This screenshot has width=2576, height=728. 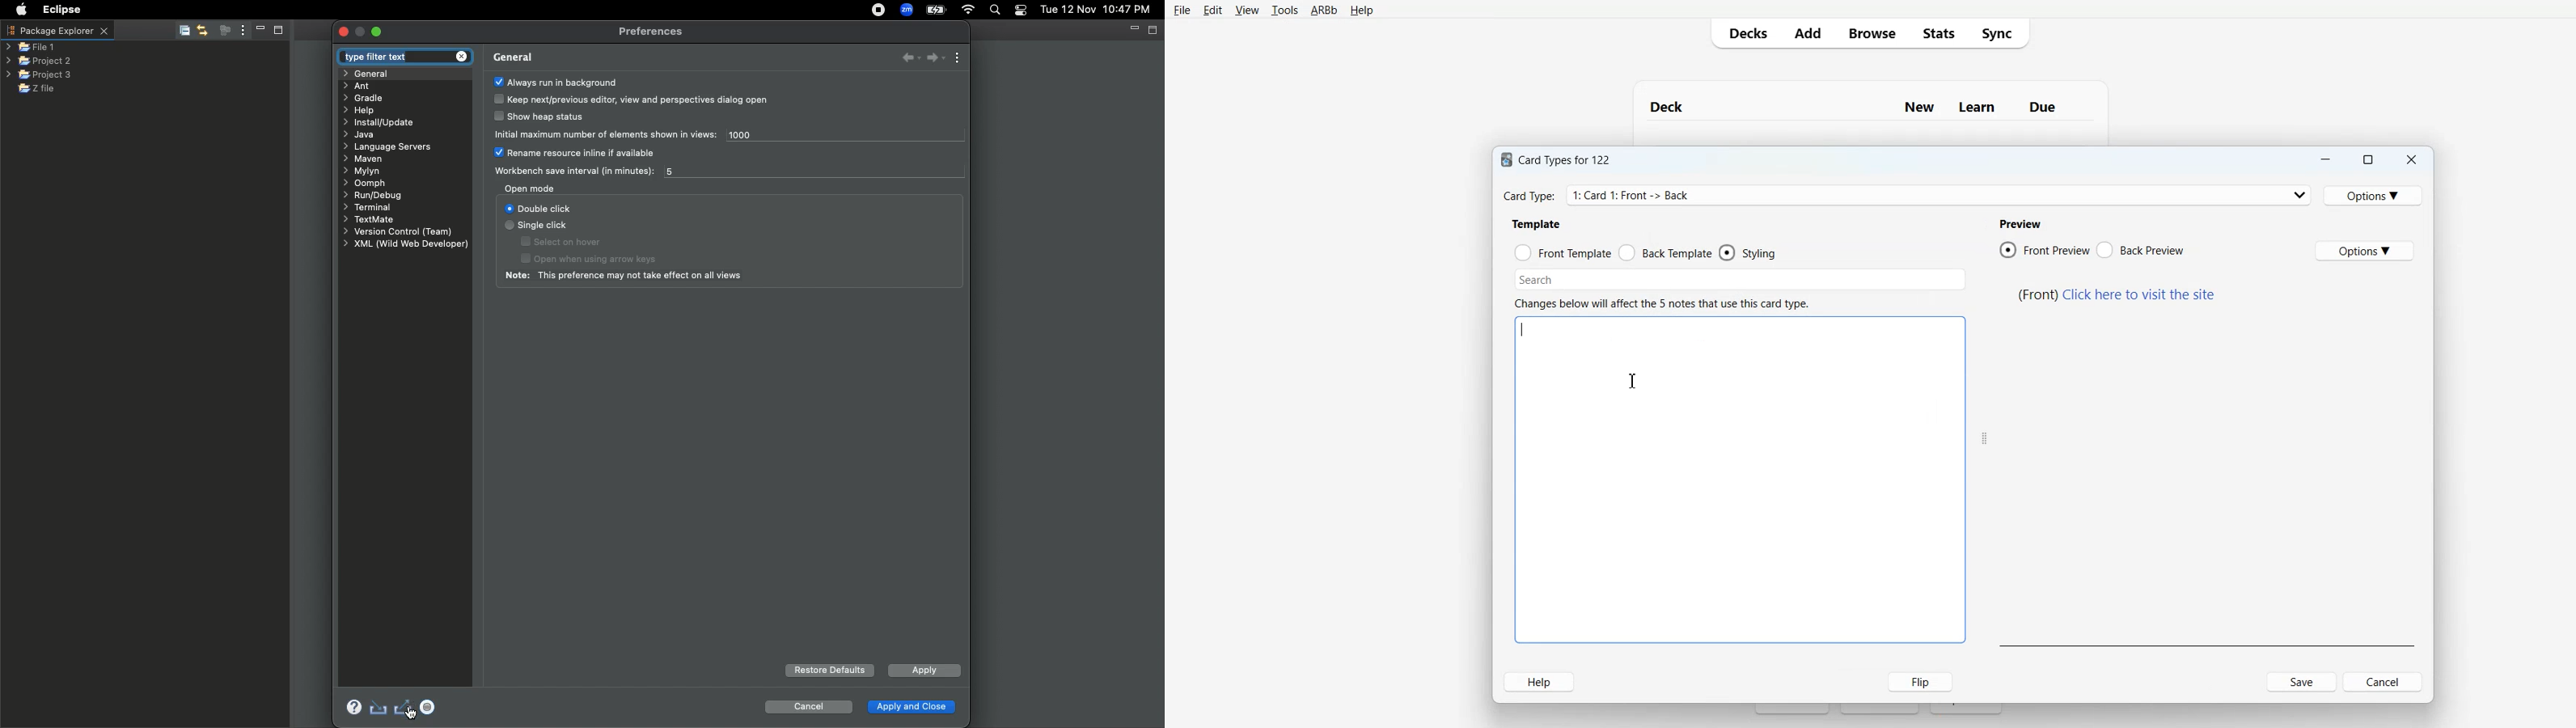 I want to click on Apple logo, so click(x=21, y=11).